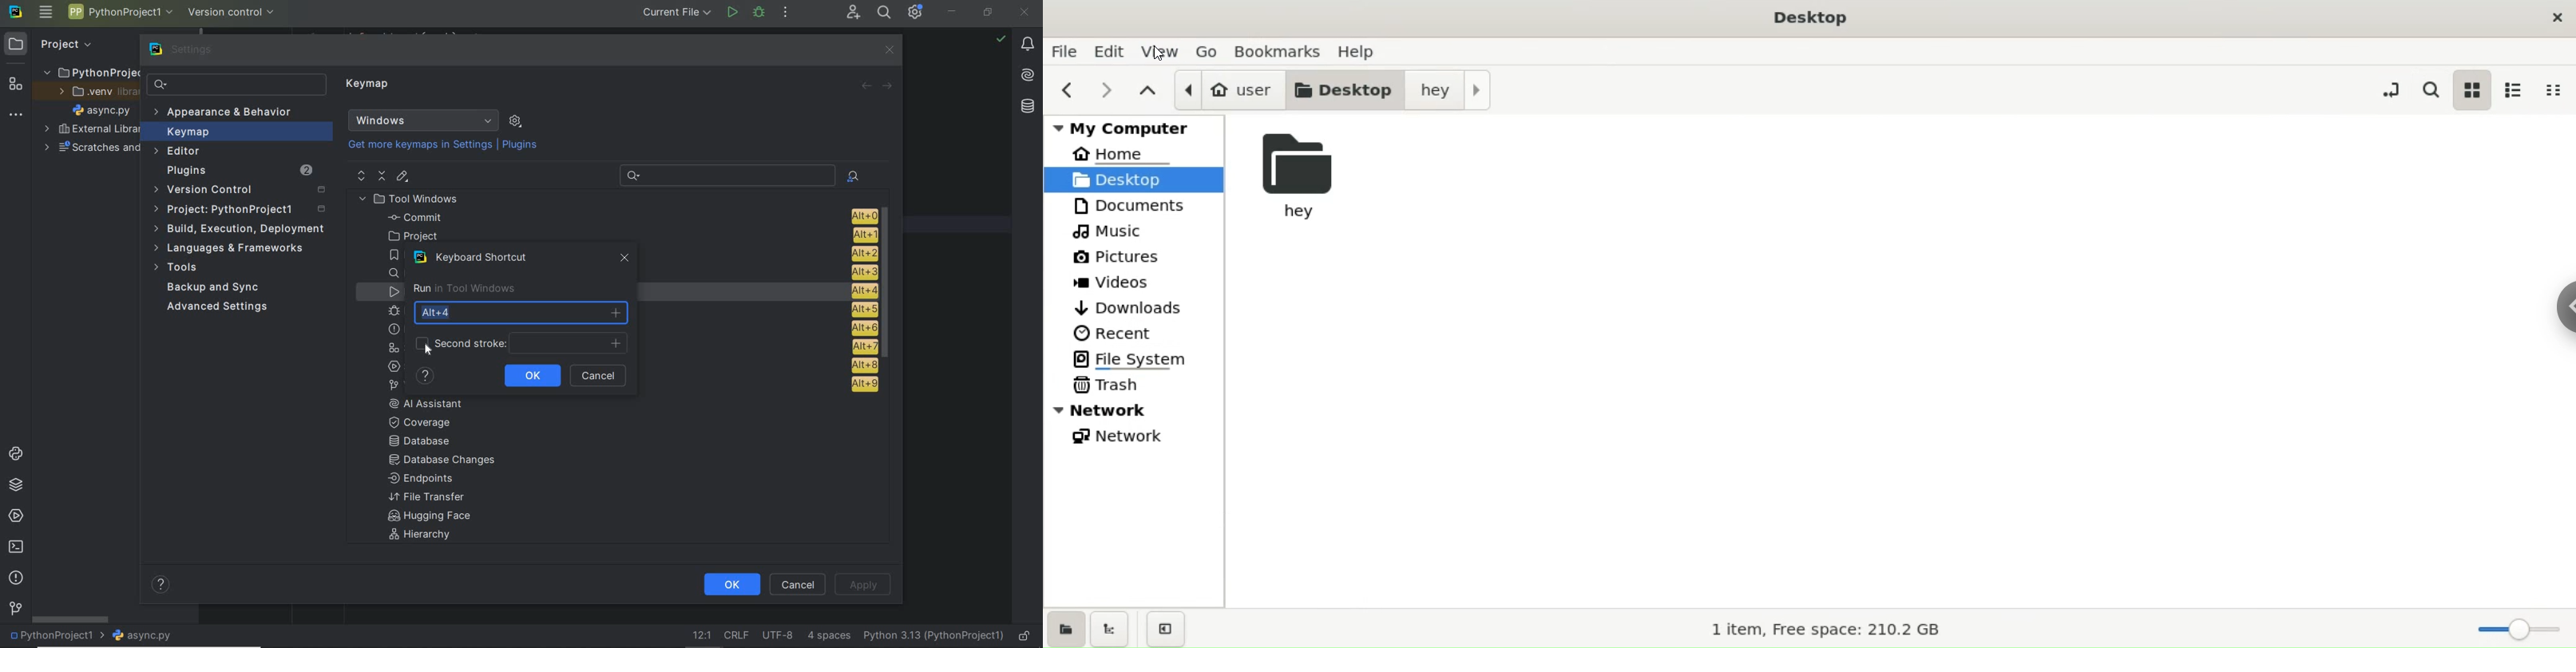 The height and width of the screenshot is (672, 2576). What do you see at coordinates (861, 271) in the screenshot?
I see `alt +3` at bounding box center [861, 271].